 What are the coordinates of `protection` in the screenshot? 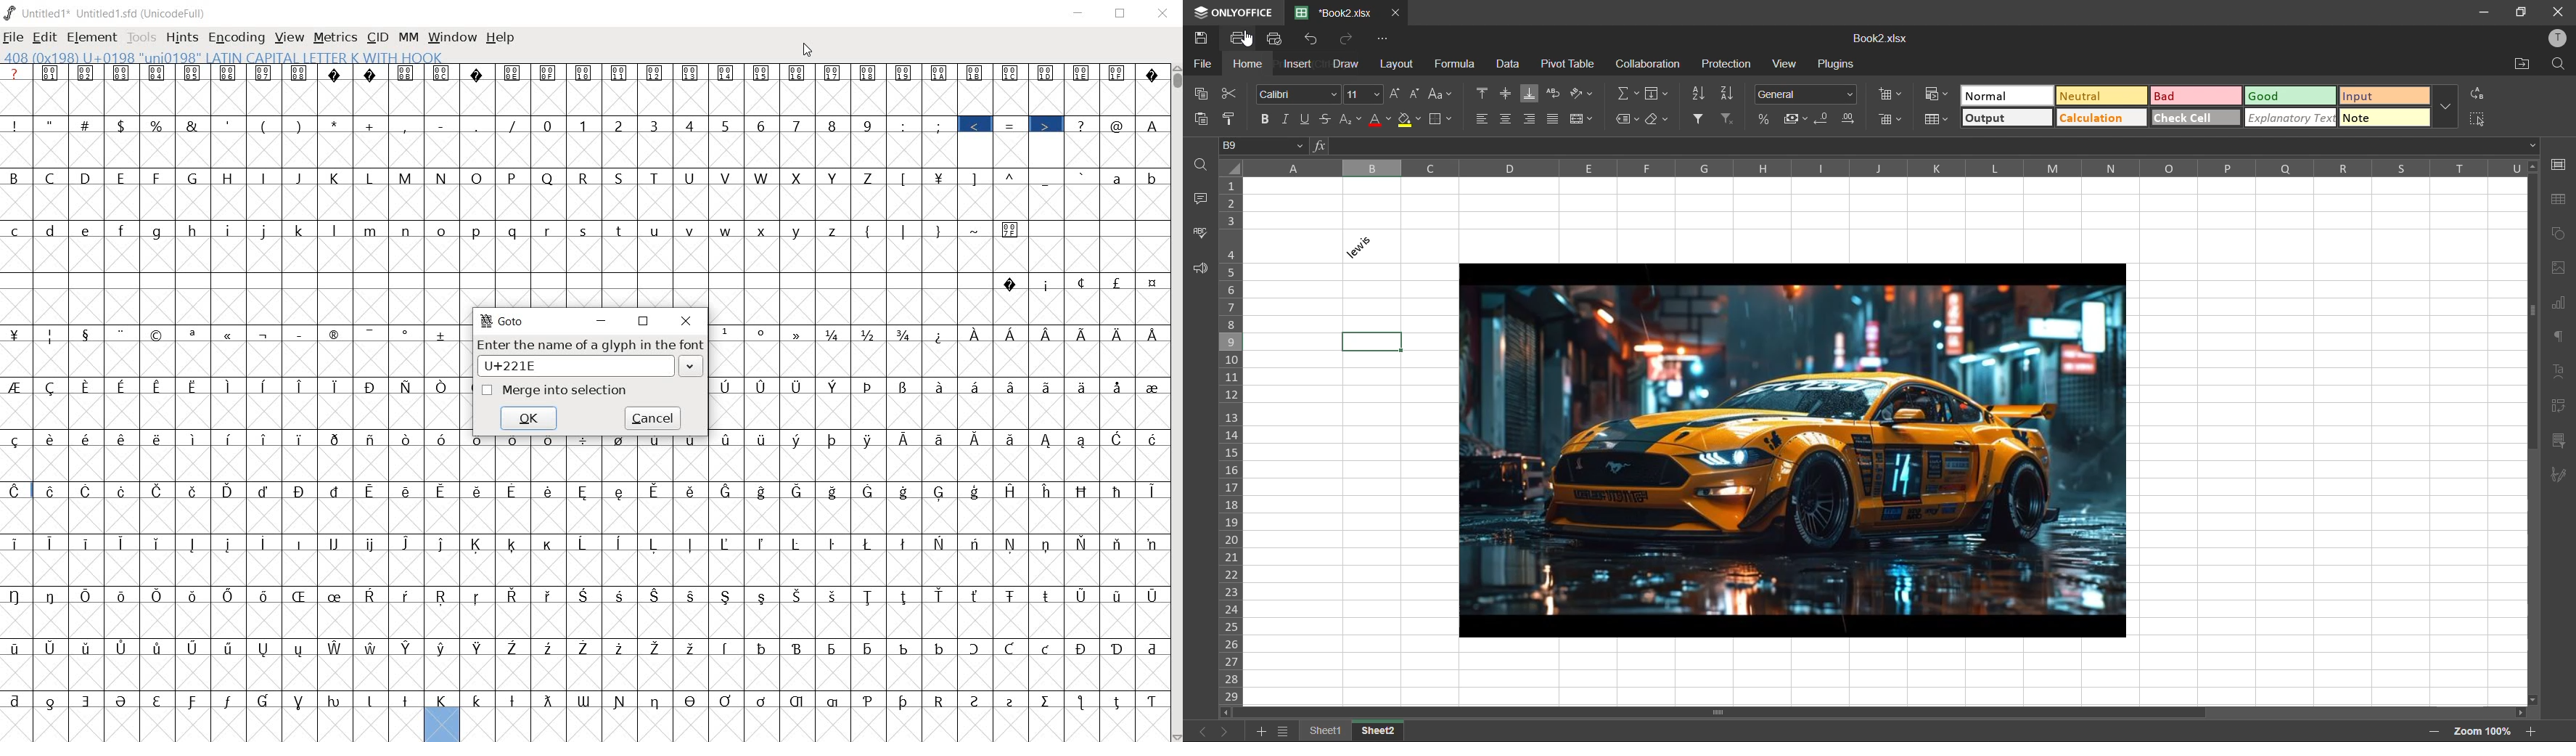 It's located at (1726, 64).